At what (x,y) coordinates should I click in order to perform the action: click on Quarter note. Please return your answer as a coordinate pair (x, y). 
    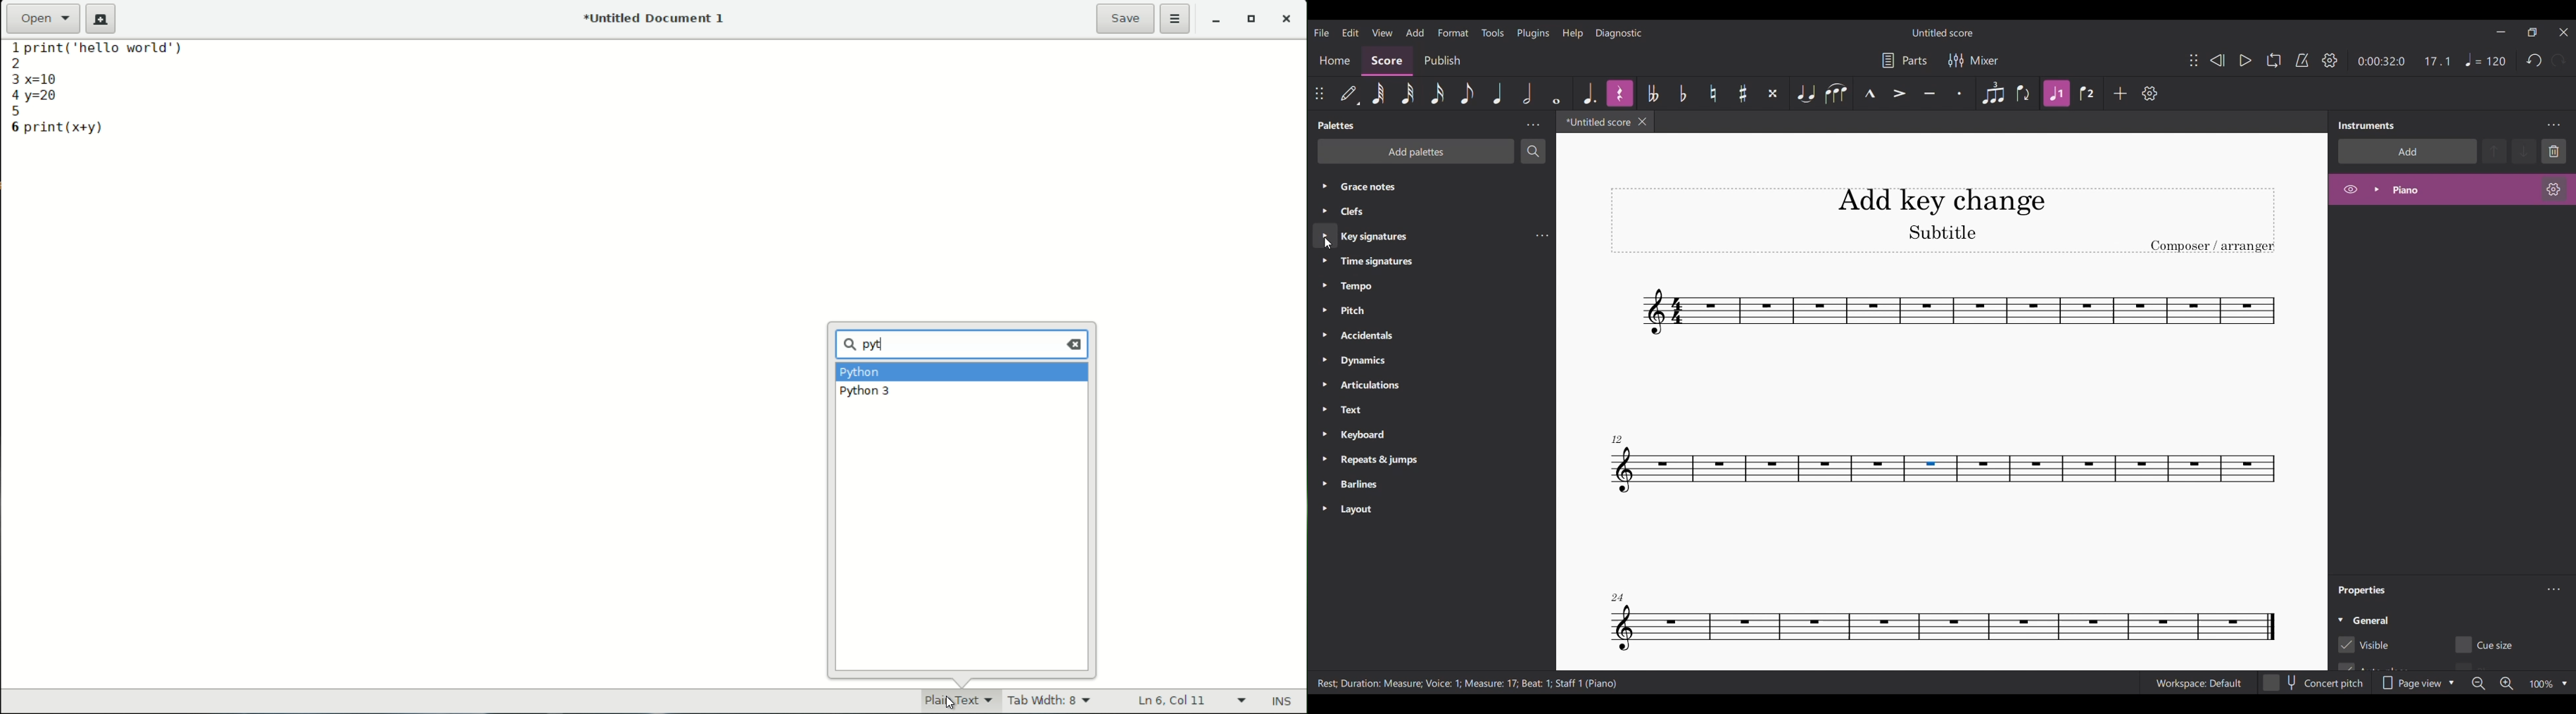
    Looking at the image, I should click on (1499, 93).